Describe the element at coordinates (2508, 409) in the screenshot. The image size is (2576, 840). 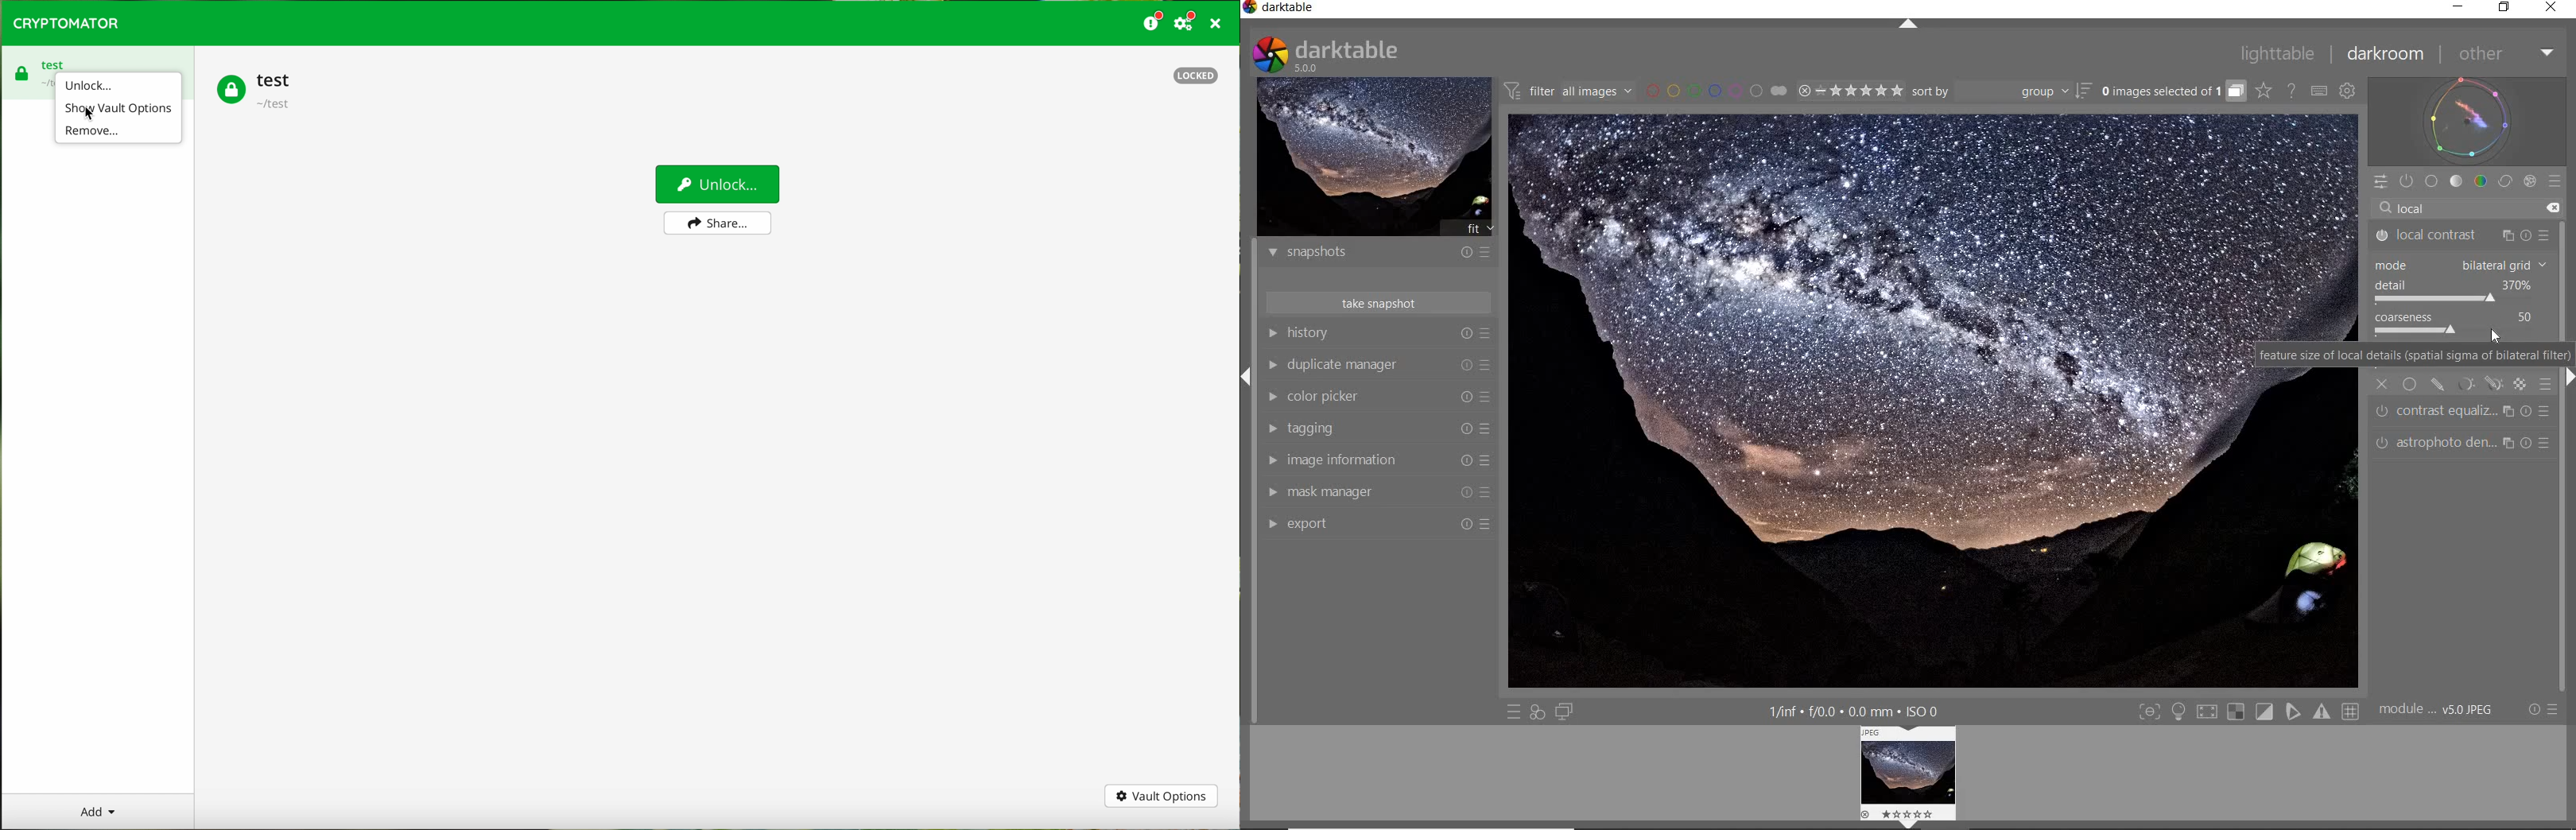
I see `multiple instance actions` at that location.